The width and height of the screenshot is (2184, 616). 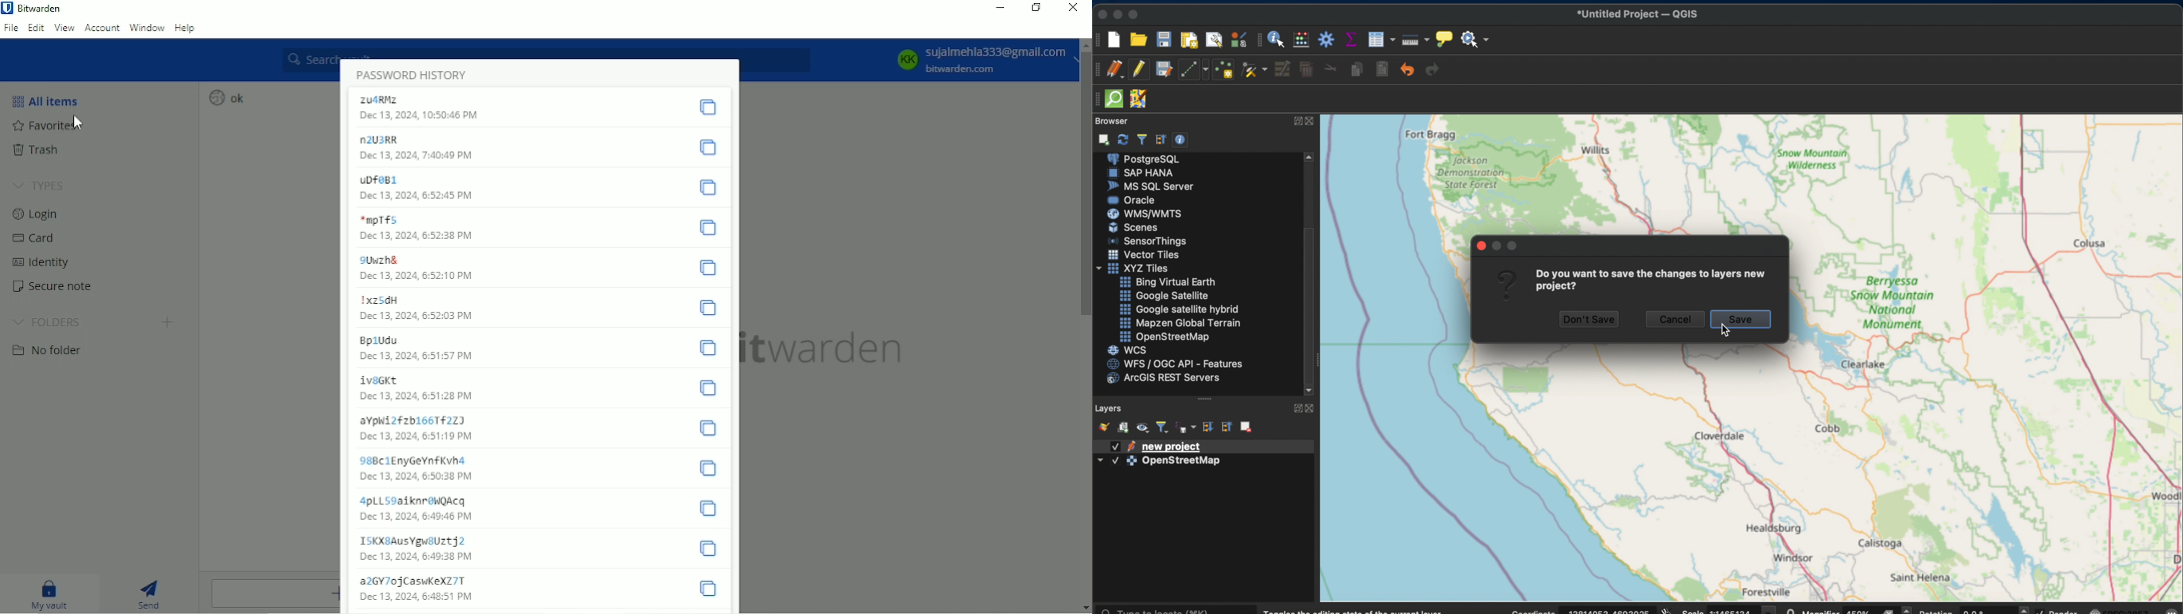 What do you see at coordinates (707, 309) in the screenshot?
I see `Copy password` at bounding box center [707, 309].